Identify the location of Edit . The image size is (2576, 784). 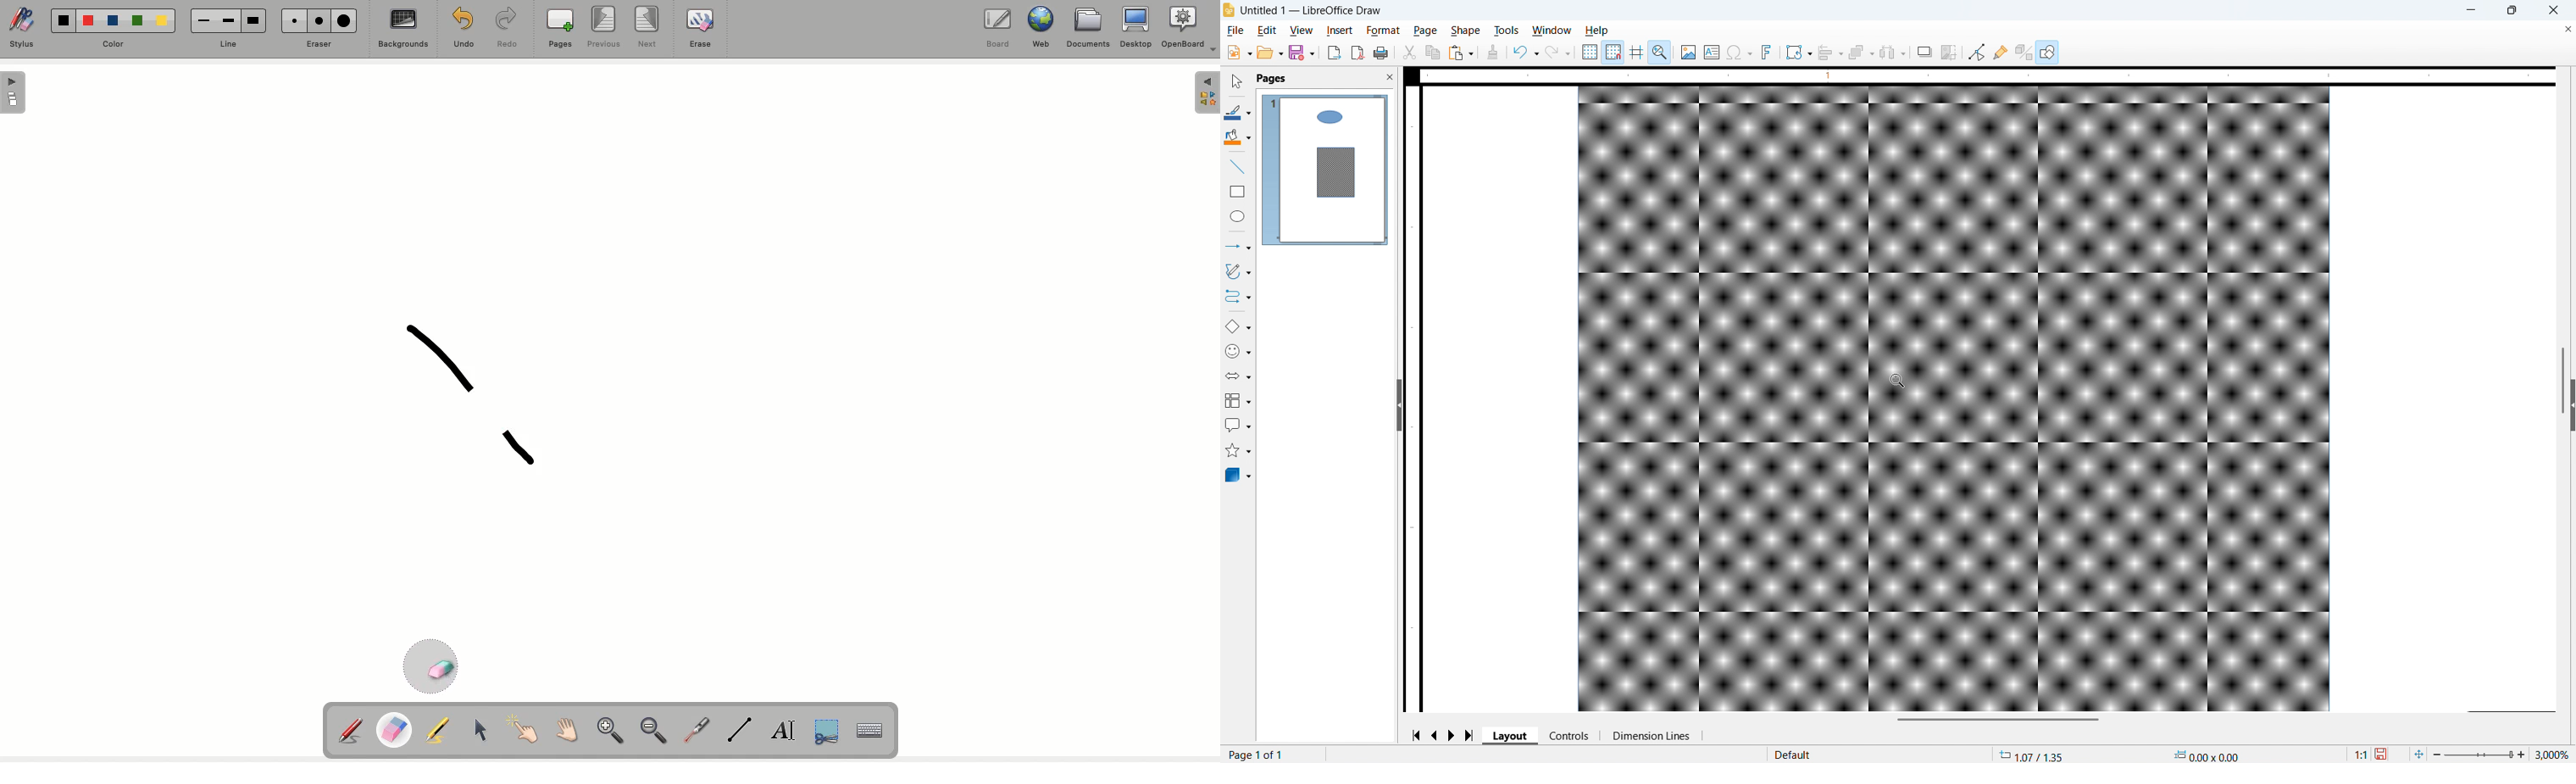
(1268, 31).